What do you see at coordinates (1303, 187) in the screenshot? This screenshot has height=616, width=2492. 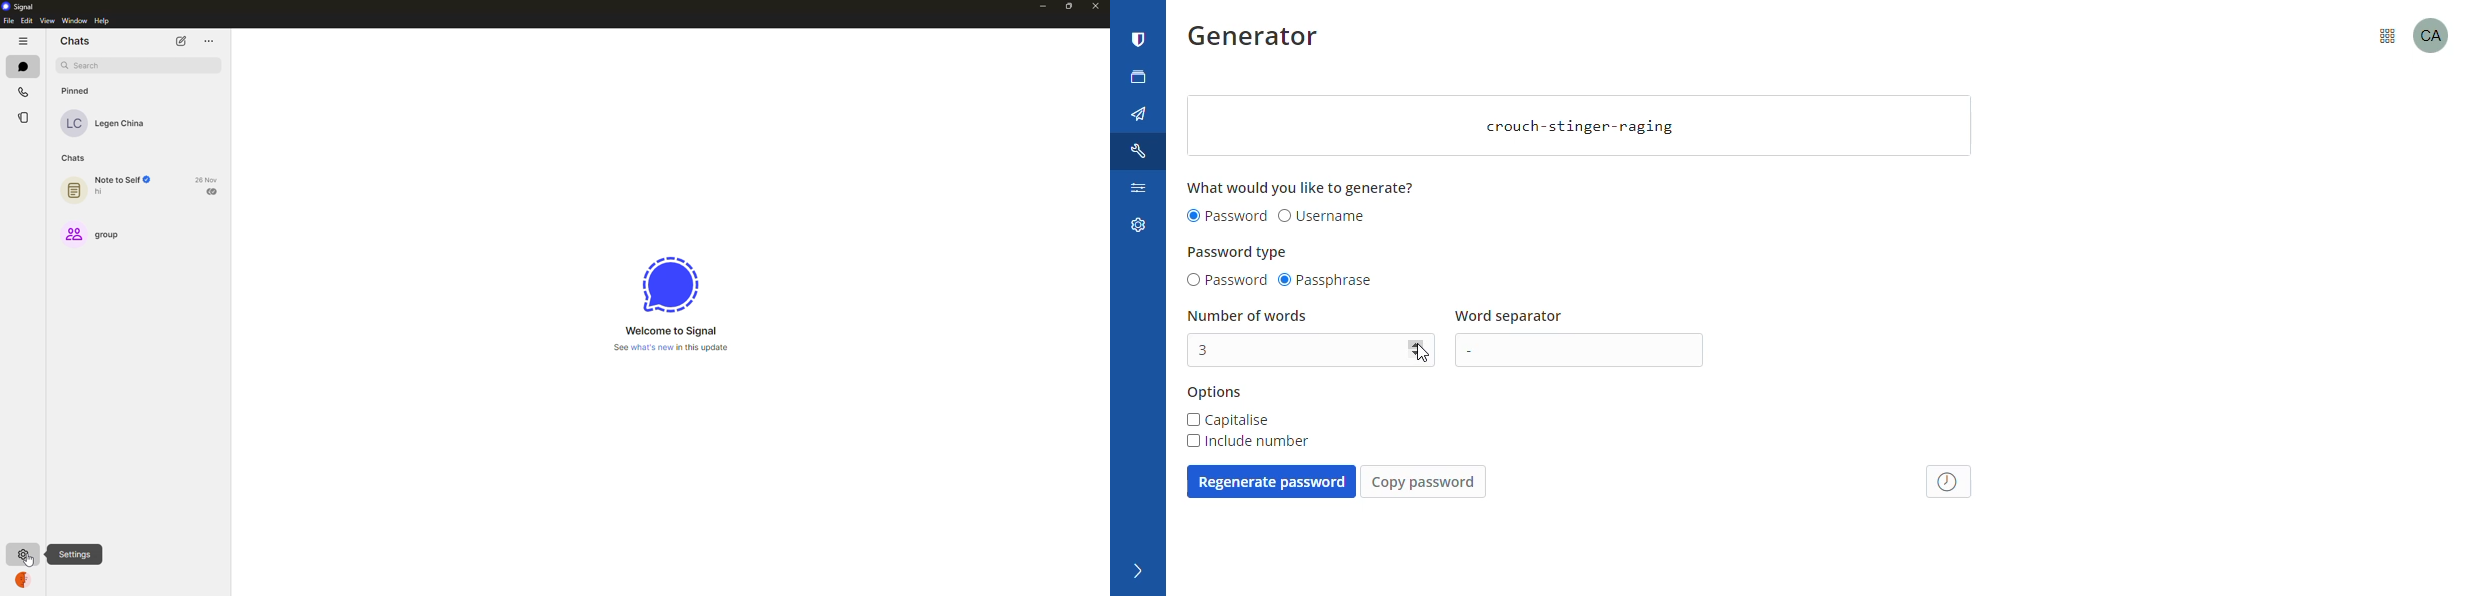 I see `what would you like to generate?` at bounding box center [1303, 187].